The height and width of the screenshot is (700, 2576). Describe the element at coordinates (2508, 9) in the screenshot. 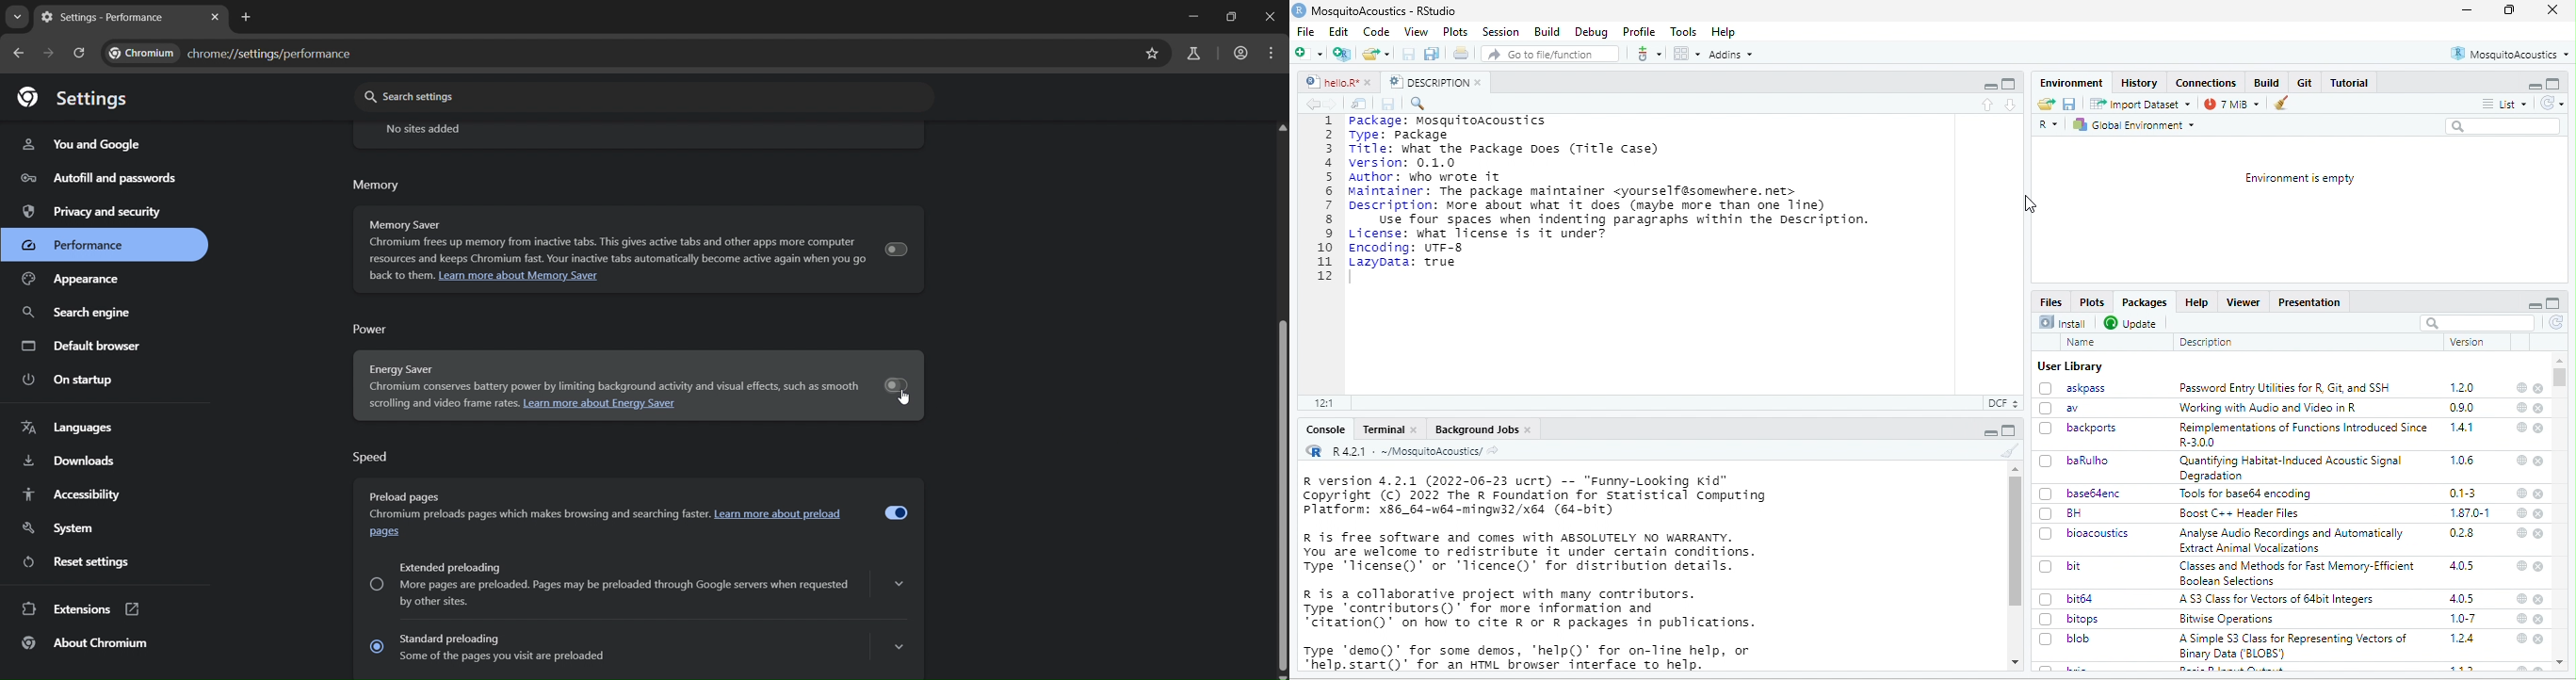

I see `full screen` at that location.